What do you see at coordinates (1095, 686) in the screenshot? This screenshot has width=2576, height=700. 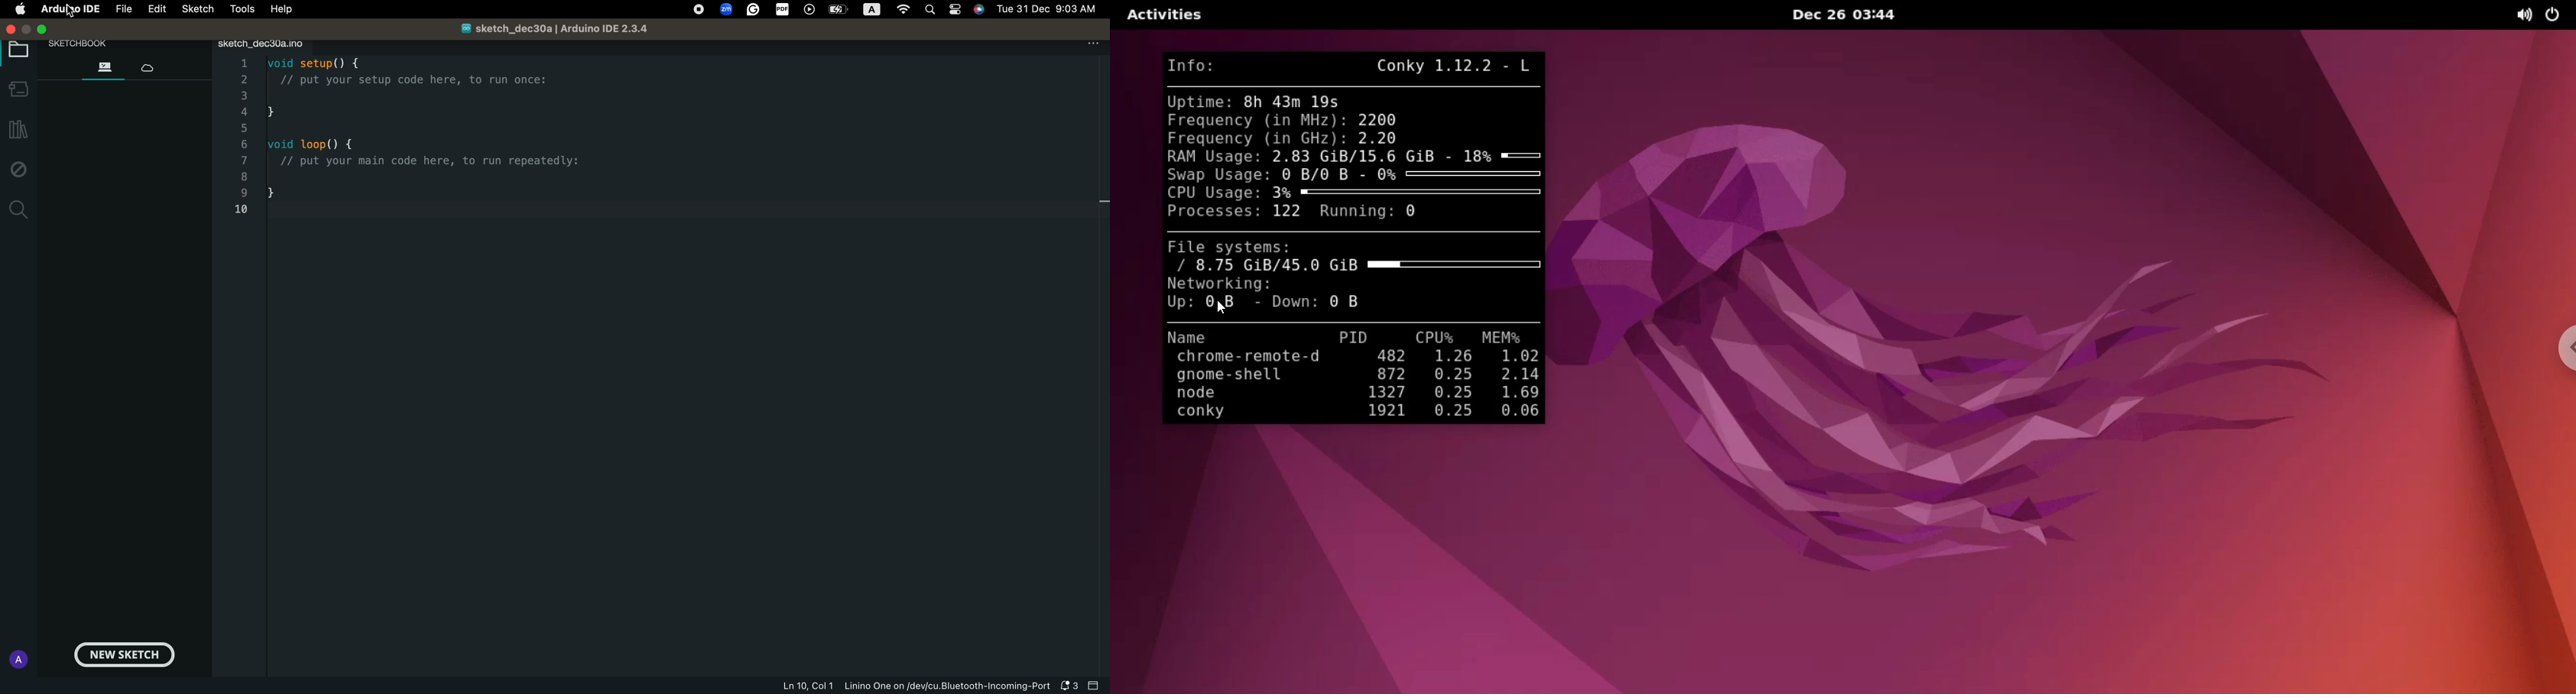 I see `close bar` at bounding box center [1095, 686].